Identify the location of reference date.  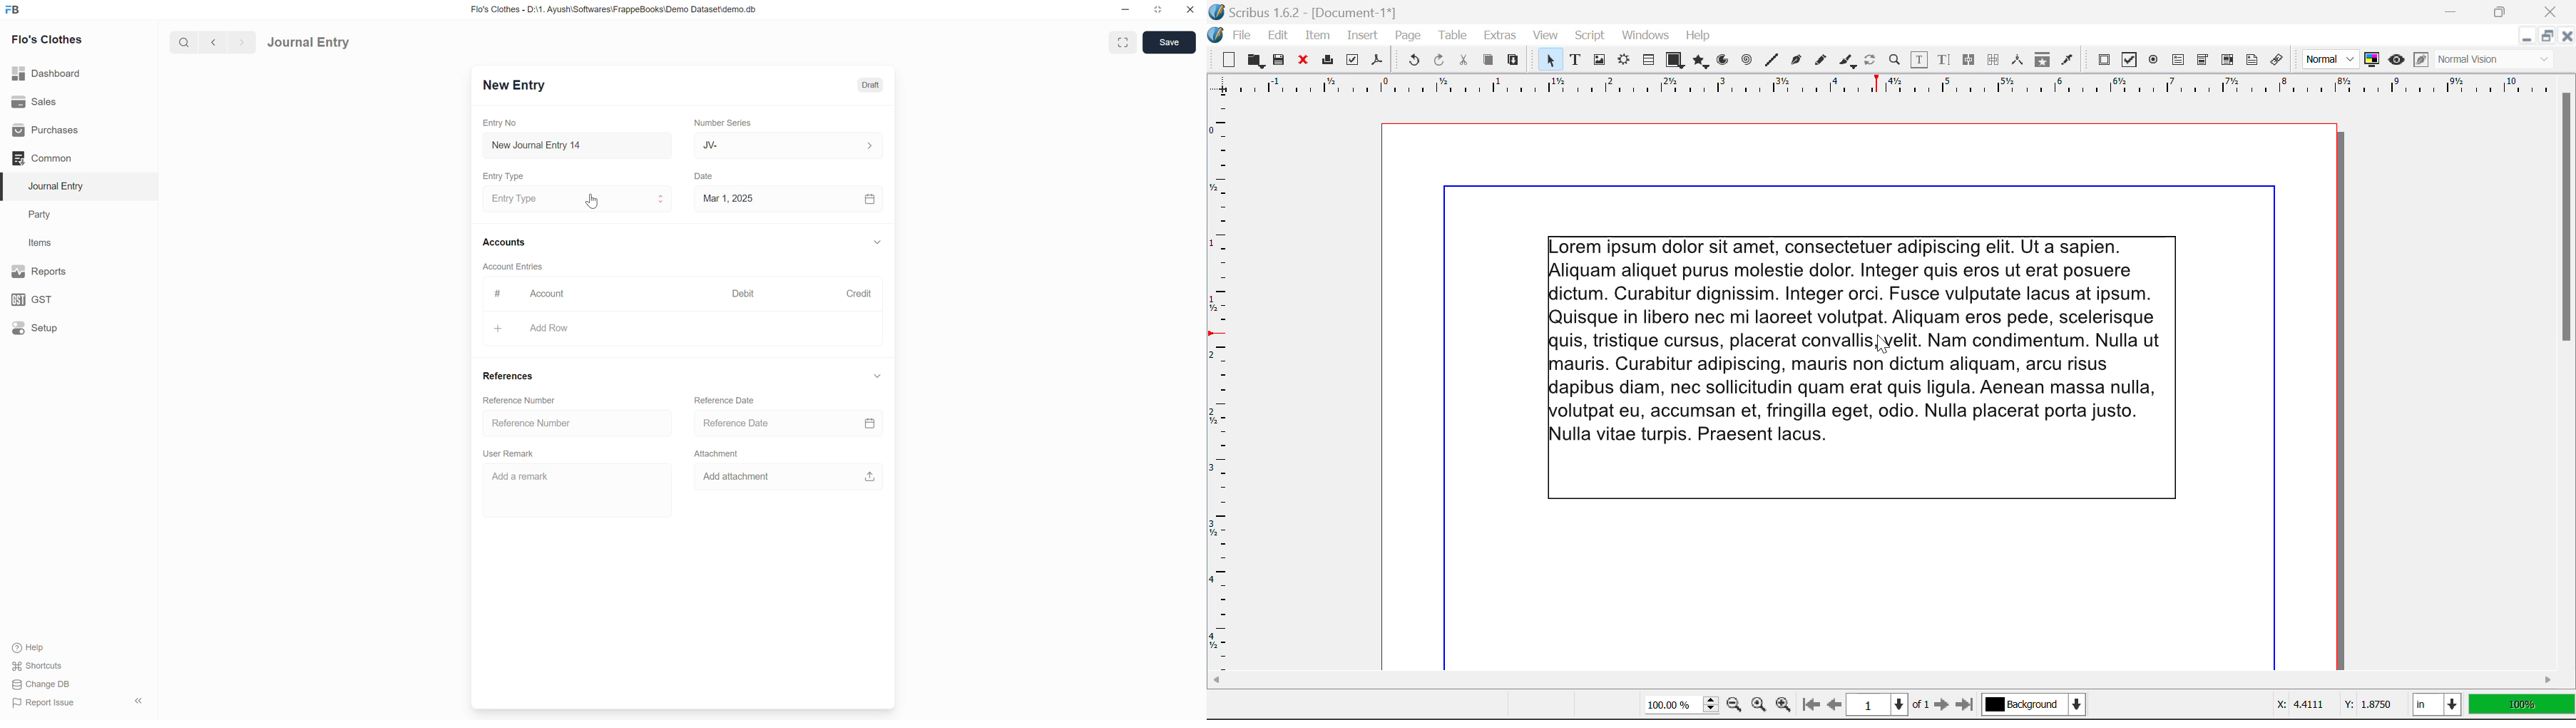
(767, 422).